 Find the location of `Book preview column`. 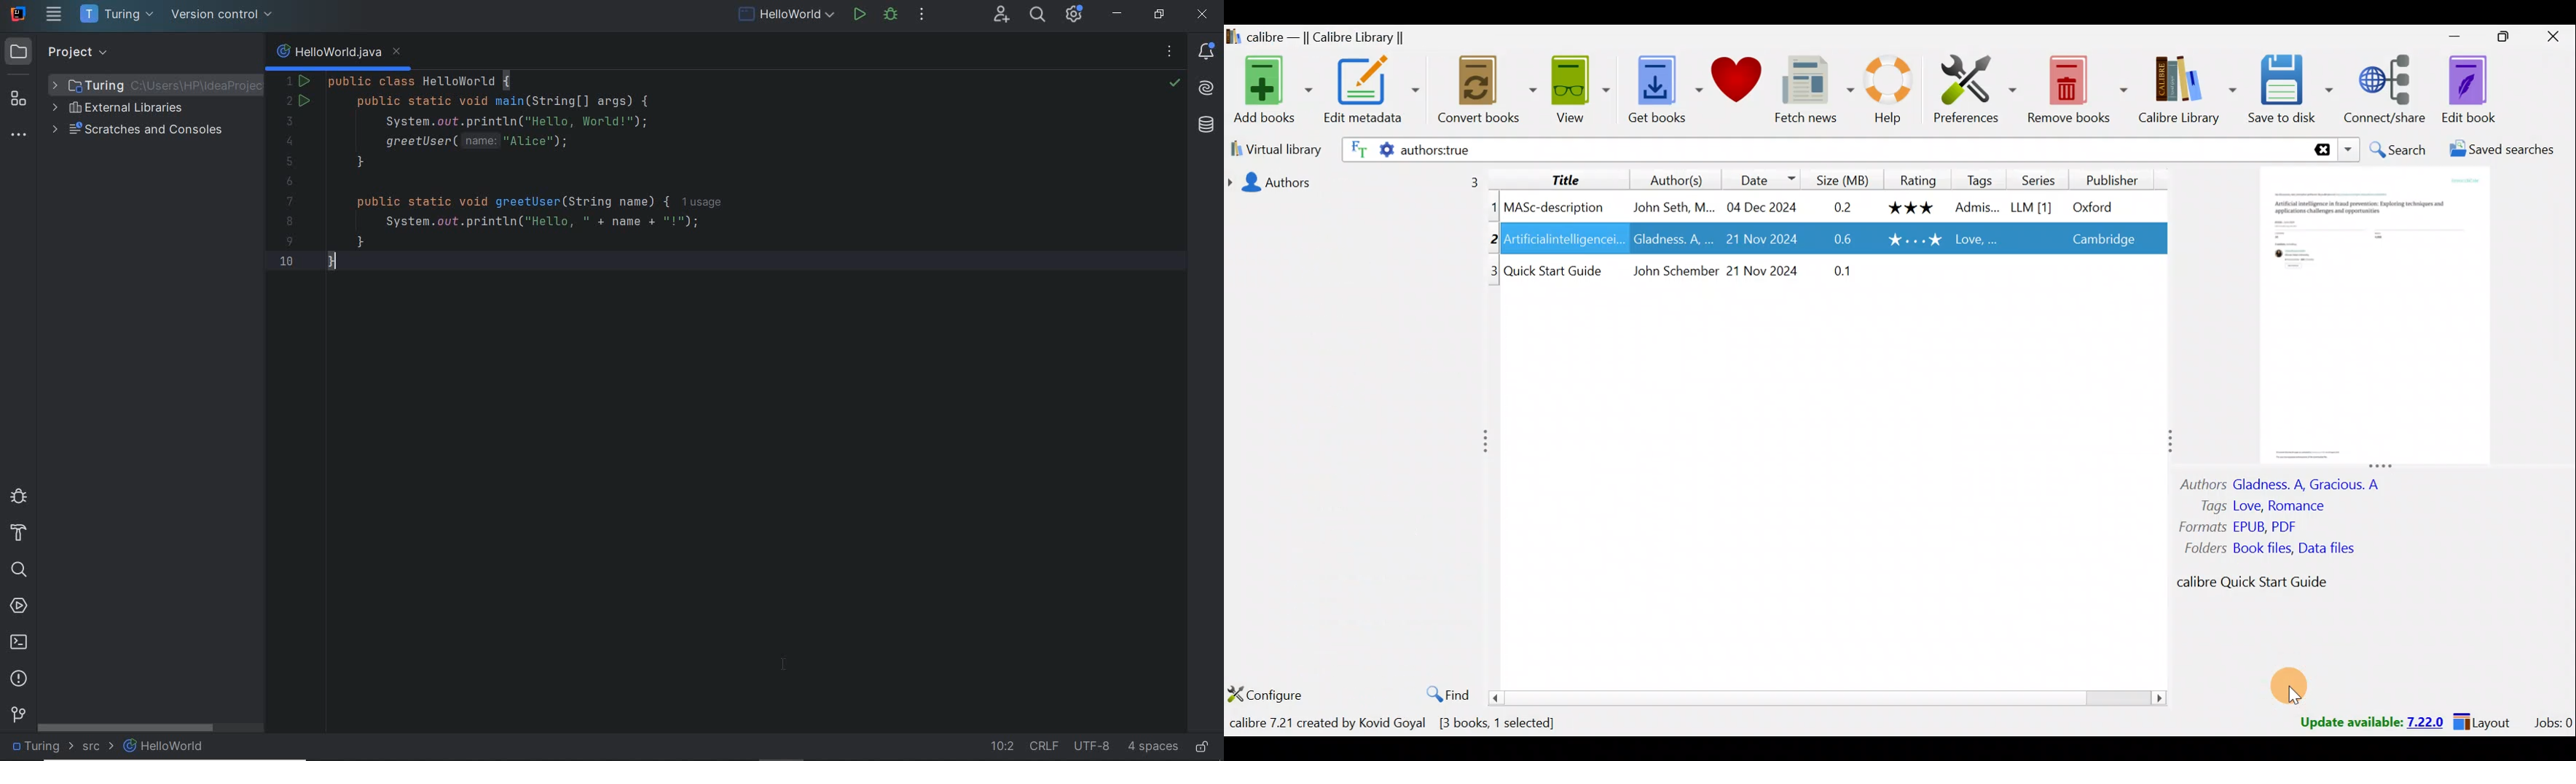

Book preview column is located at coordinates (2375, 380).